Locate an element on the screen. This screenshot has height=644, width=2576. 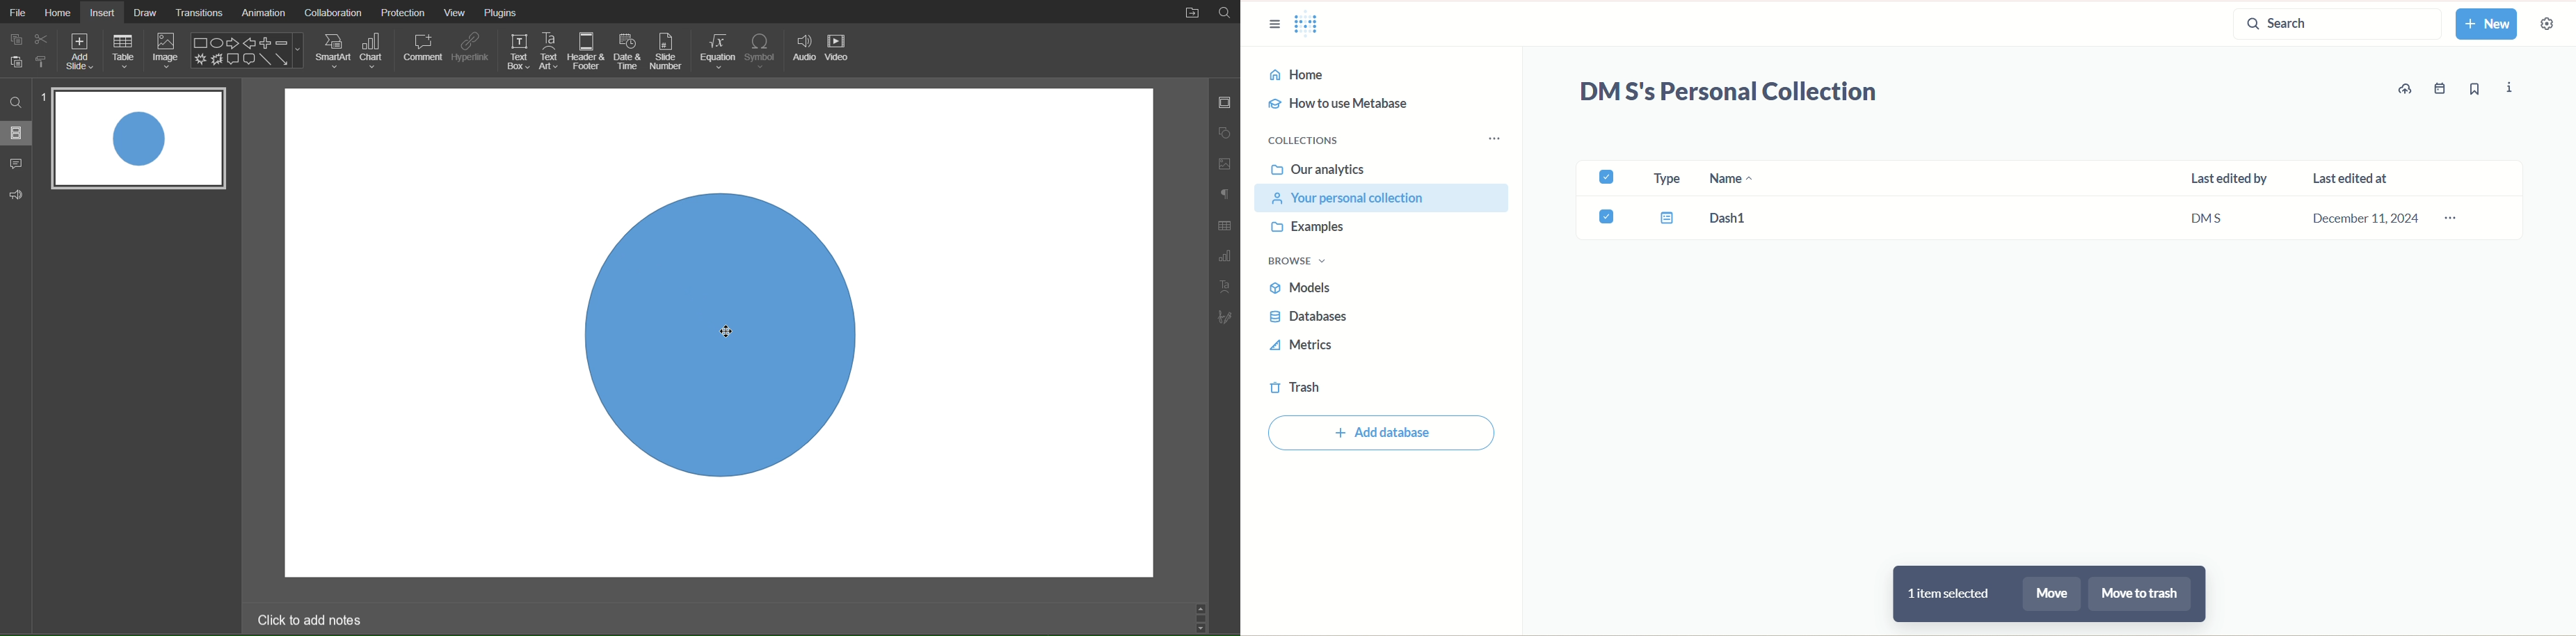
Text Art is located at coordinates (552, 50).